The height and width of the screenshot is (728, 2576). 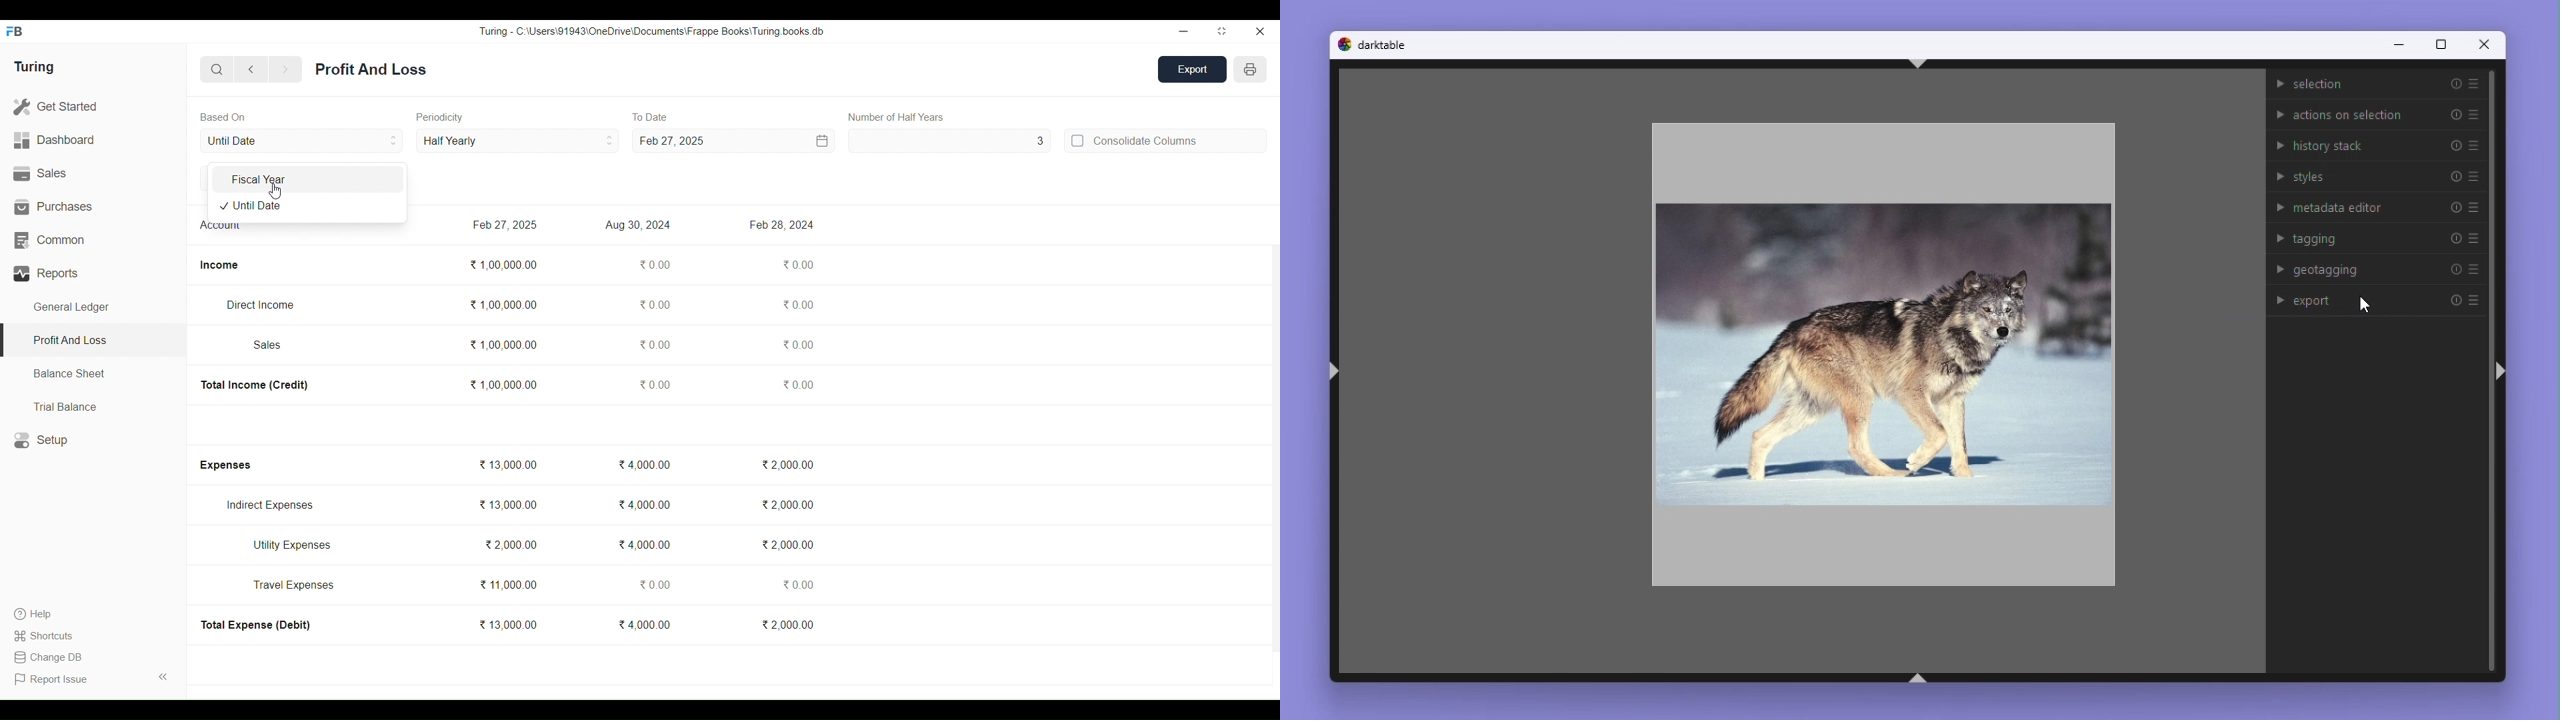 What do you see at coordinates (2378, 301) in the screenshot?
I see `Export` at bounding box center [2378, 301].